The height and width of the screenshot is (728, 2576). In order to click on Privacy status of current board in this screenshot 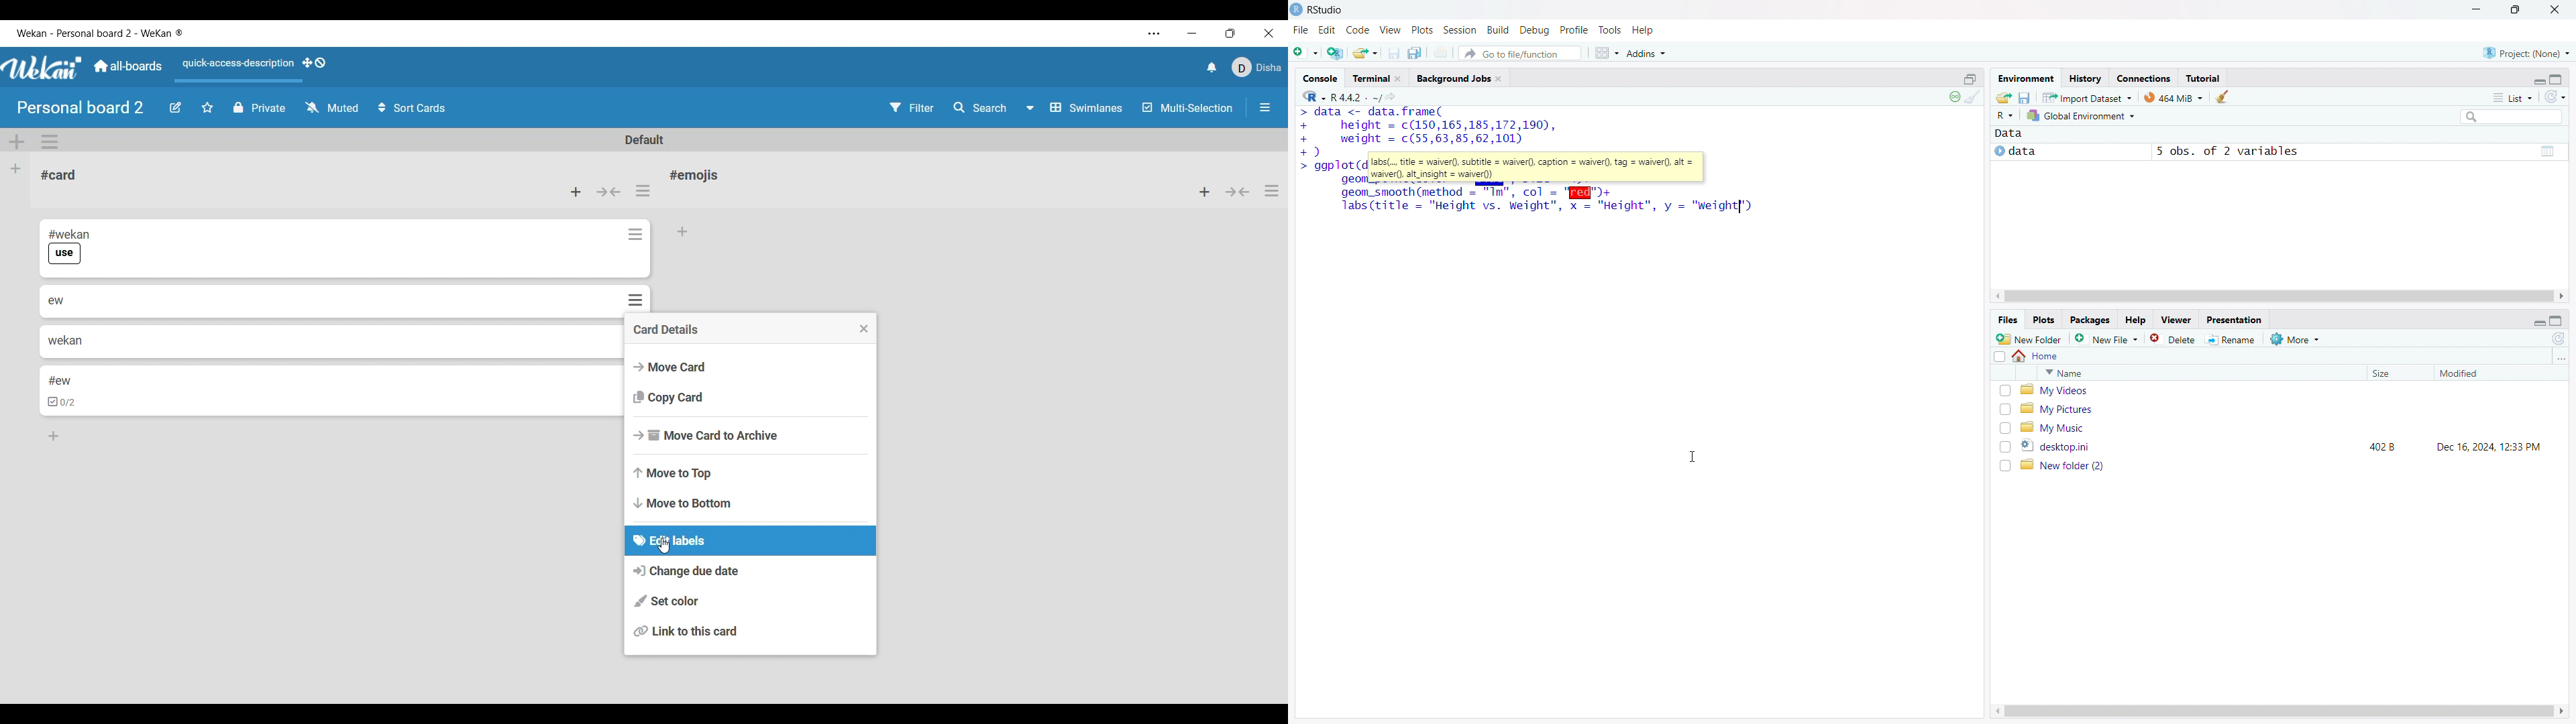, I will do `click(260, 107)`.